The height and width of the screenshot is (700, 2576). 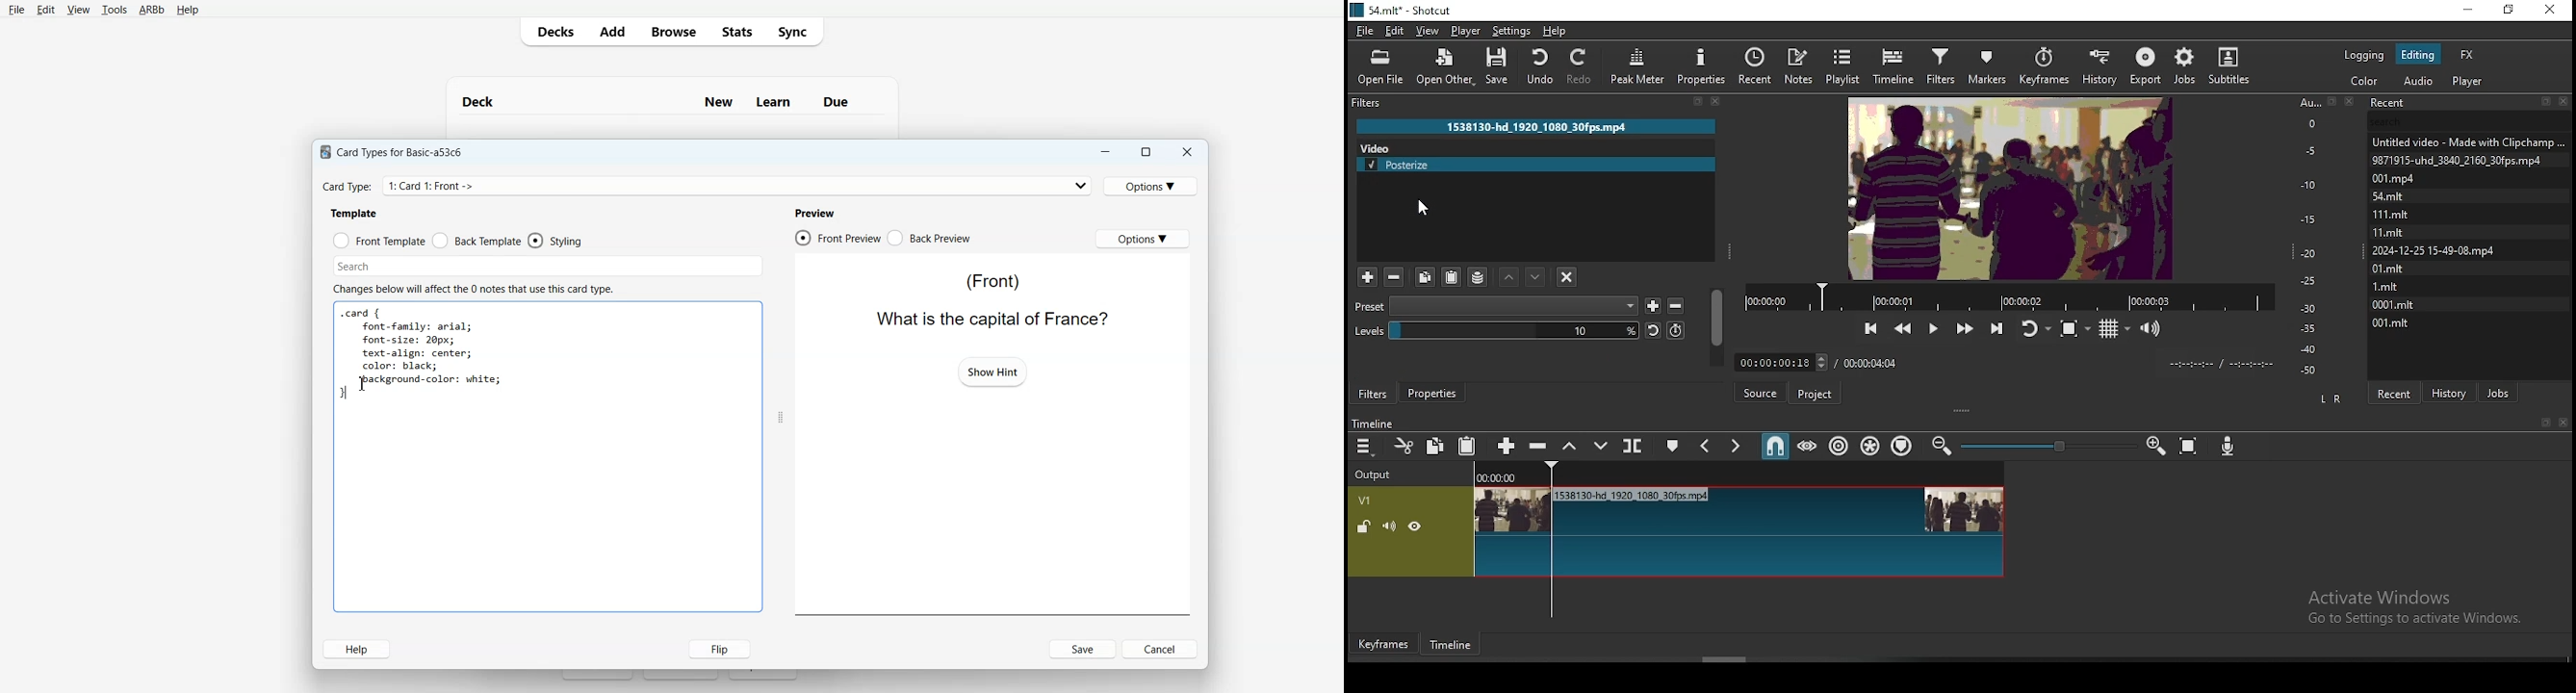 What do you see at coordinates (2386, 231) in the screenshot?
I see `11.mit` at bounding box center [2386, 231].